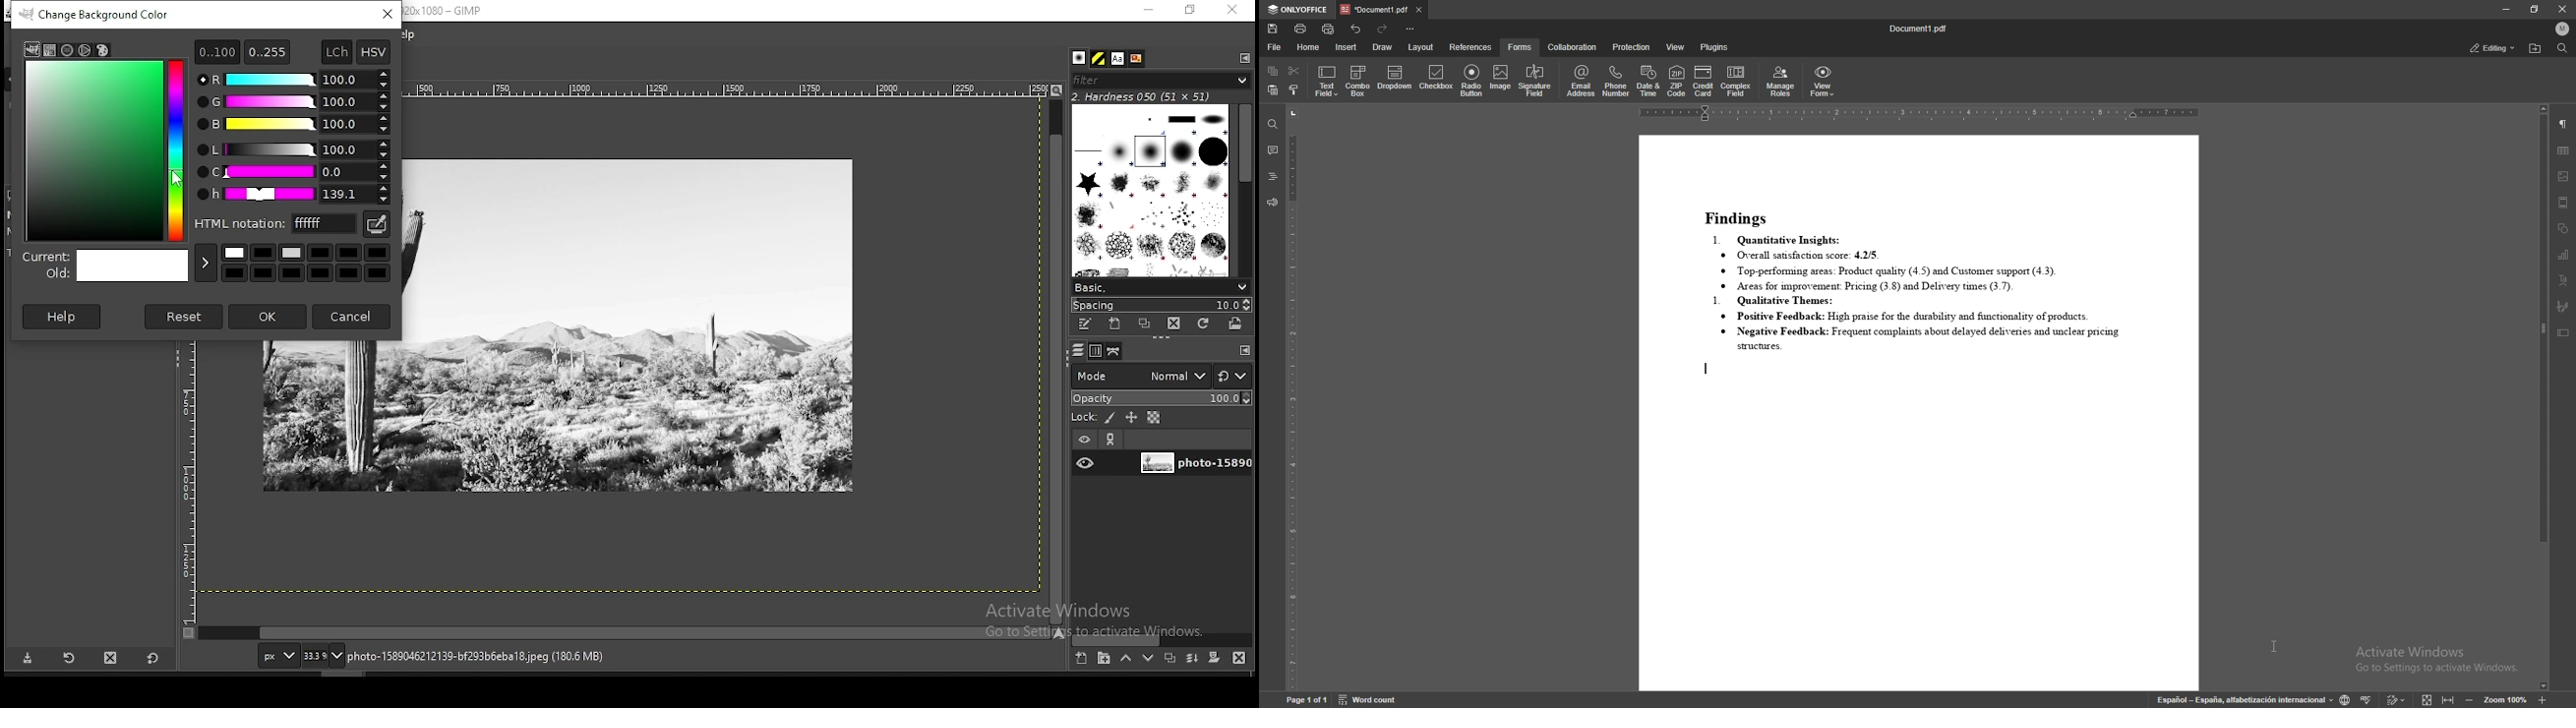  What do you see at coordinates (1081, 58) in the screenshot?
I see `brushes` at bounding box center [1081, 58].